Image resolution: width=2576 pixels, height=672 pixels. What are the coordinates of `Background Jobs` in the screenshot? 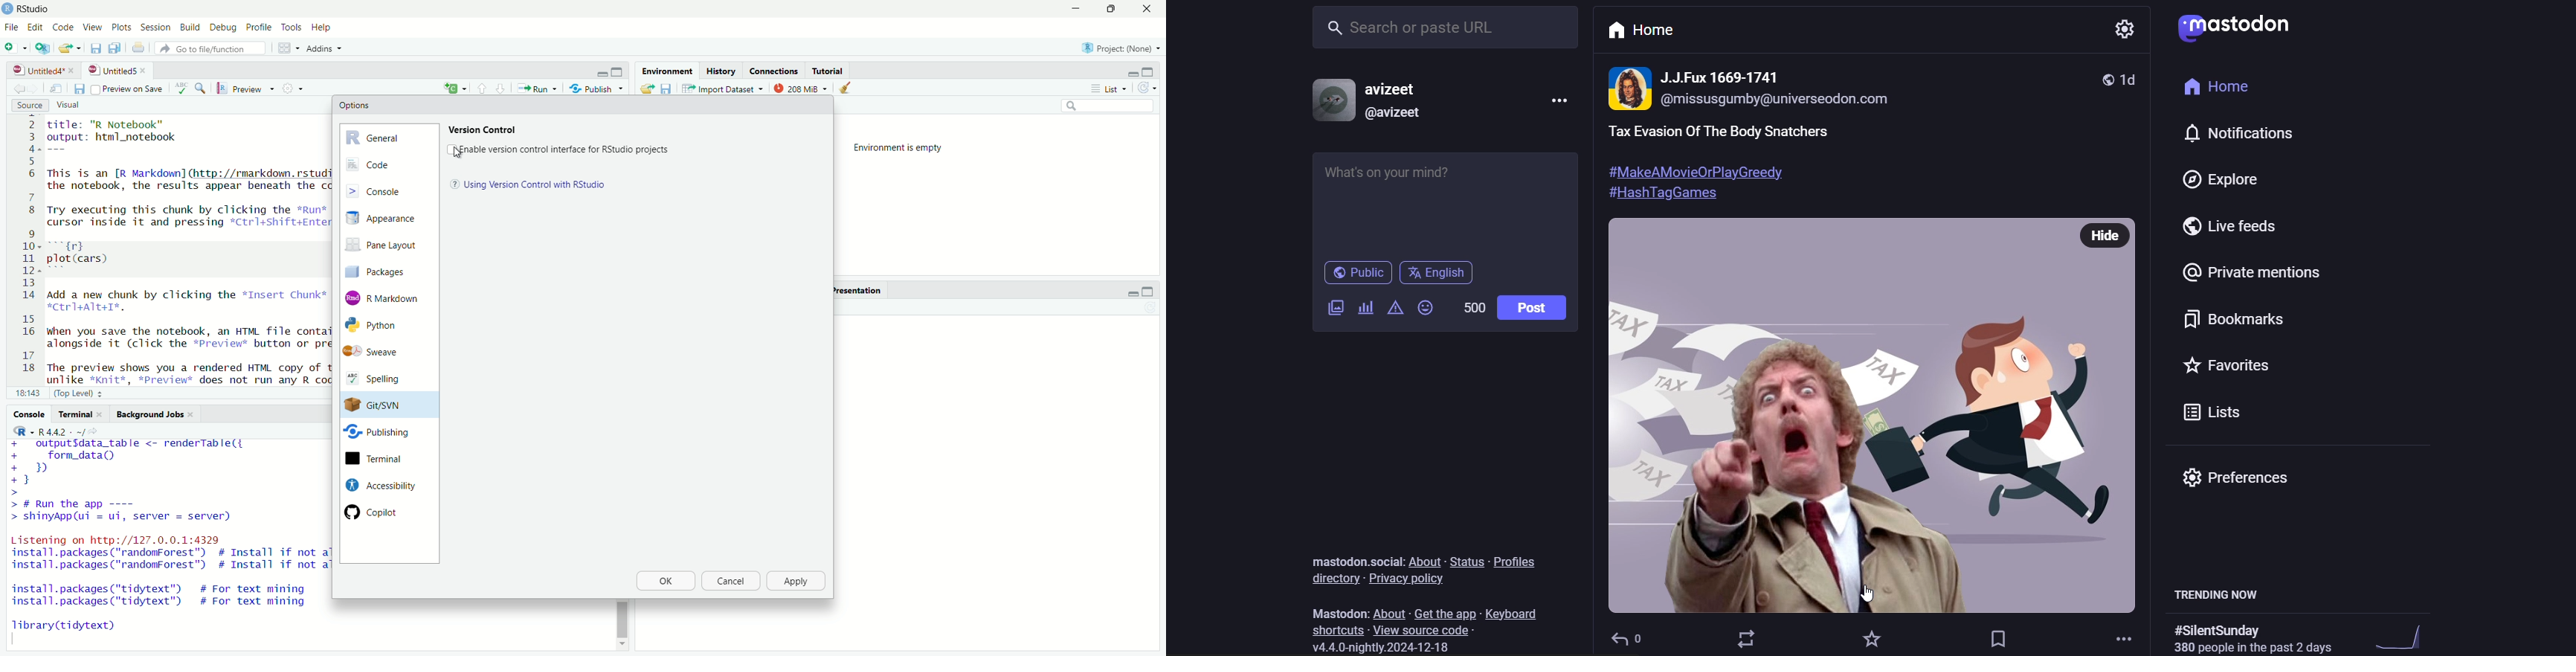 It's located at (155, 415).